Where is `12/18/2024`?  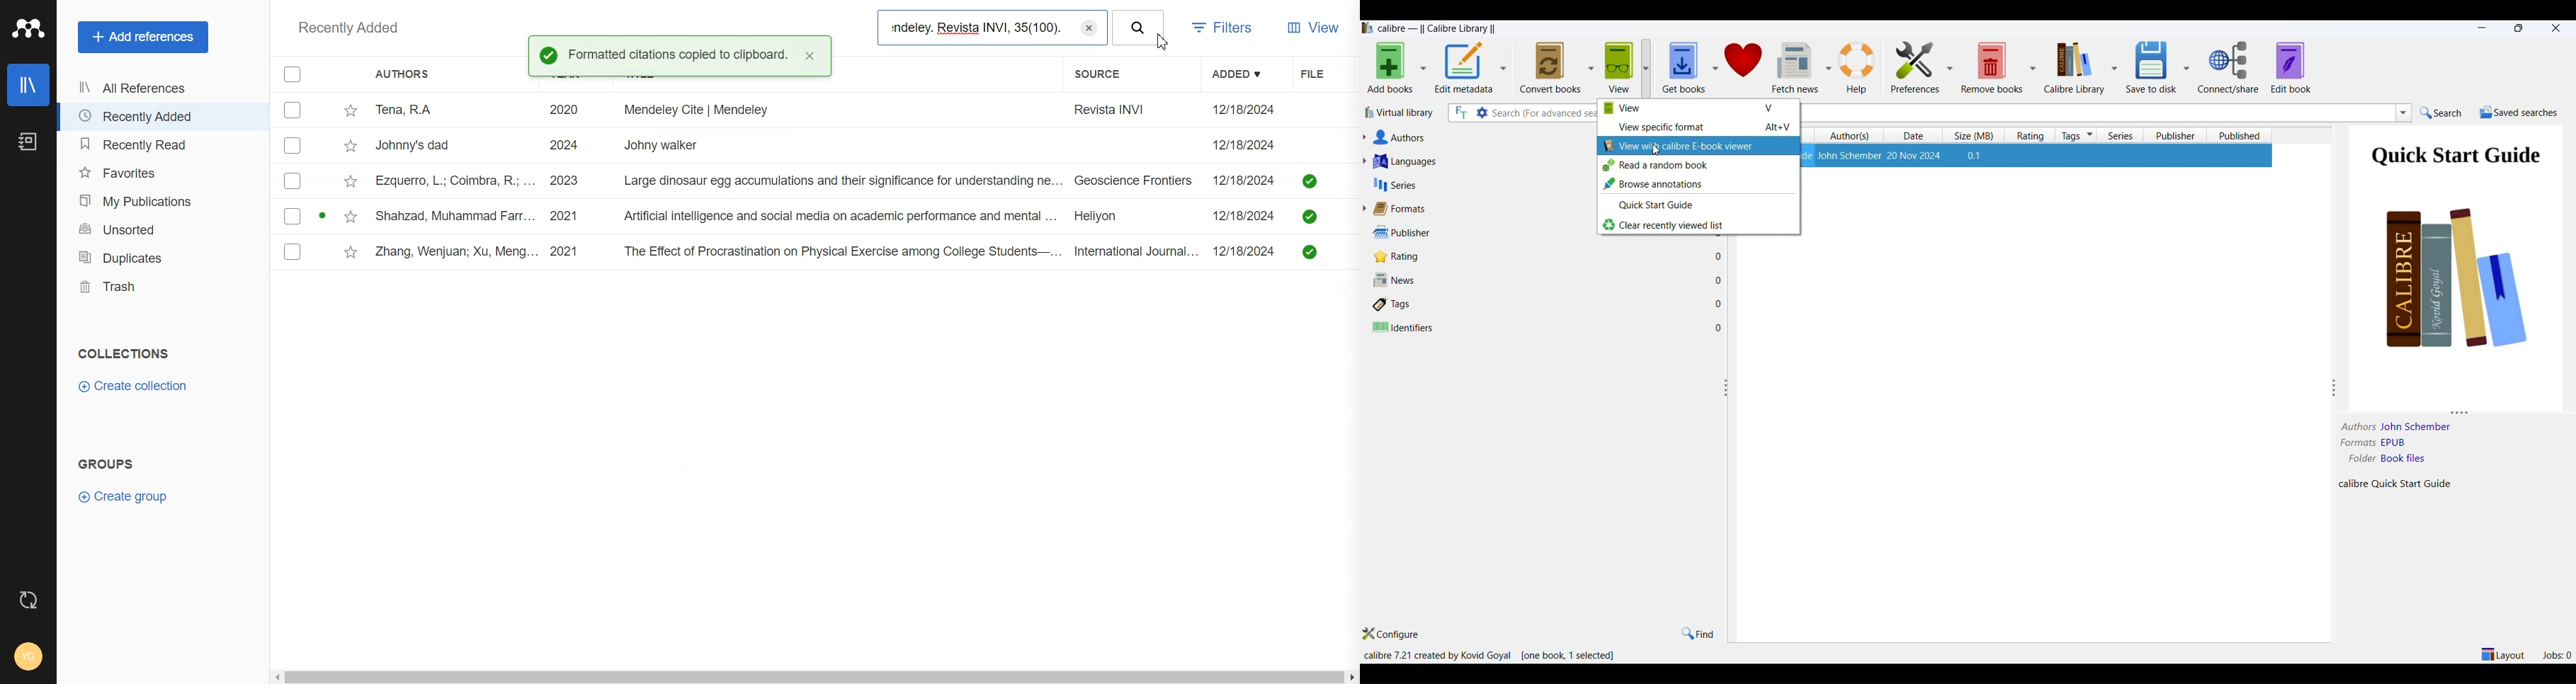 12/18/2024 is located at coordinates (1245, 144).